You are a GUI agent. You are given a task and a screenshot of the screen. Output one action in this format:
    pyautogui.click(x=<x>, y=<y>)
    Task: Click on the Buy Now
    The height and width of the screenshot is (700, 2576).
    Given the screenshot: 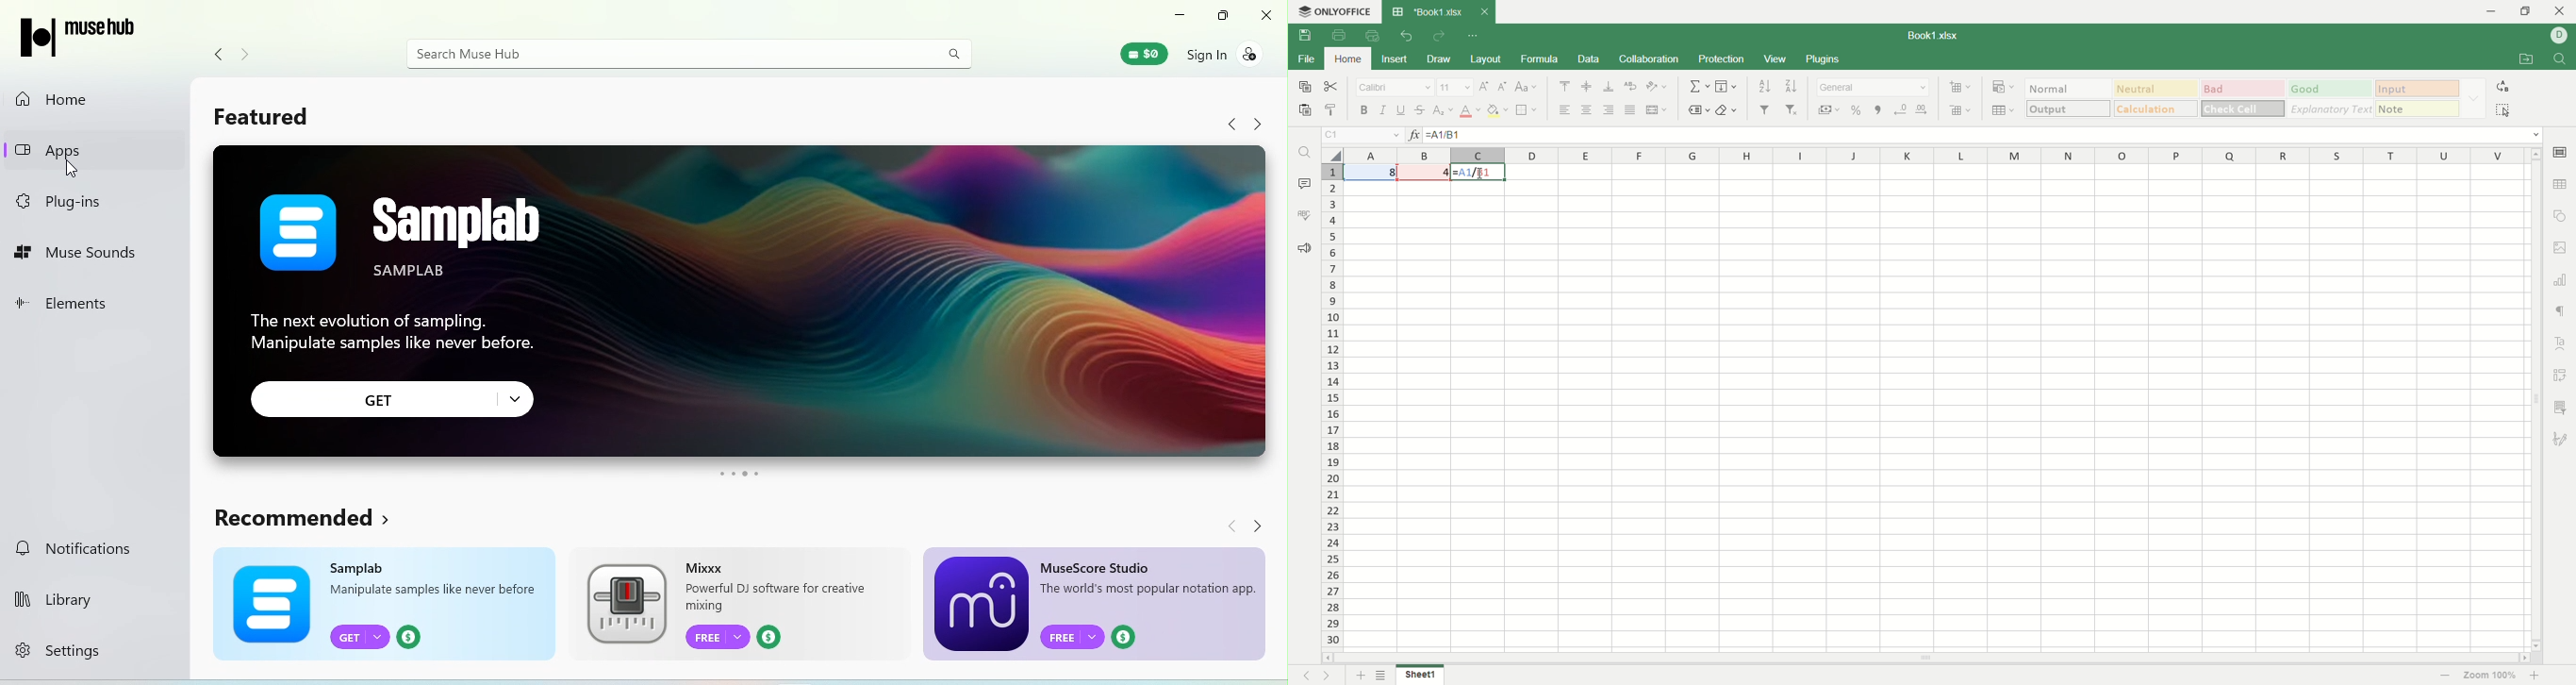 What is the action you would take?
    pyautogui.click(x=410, y=635)
    